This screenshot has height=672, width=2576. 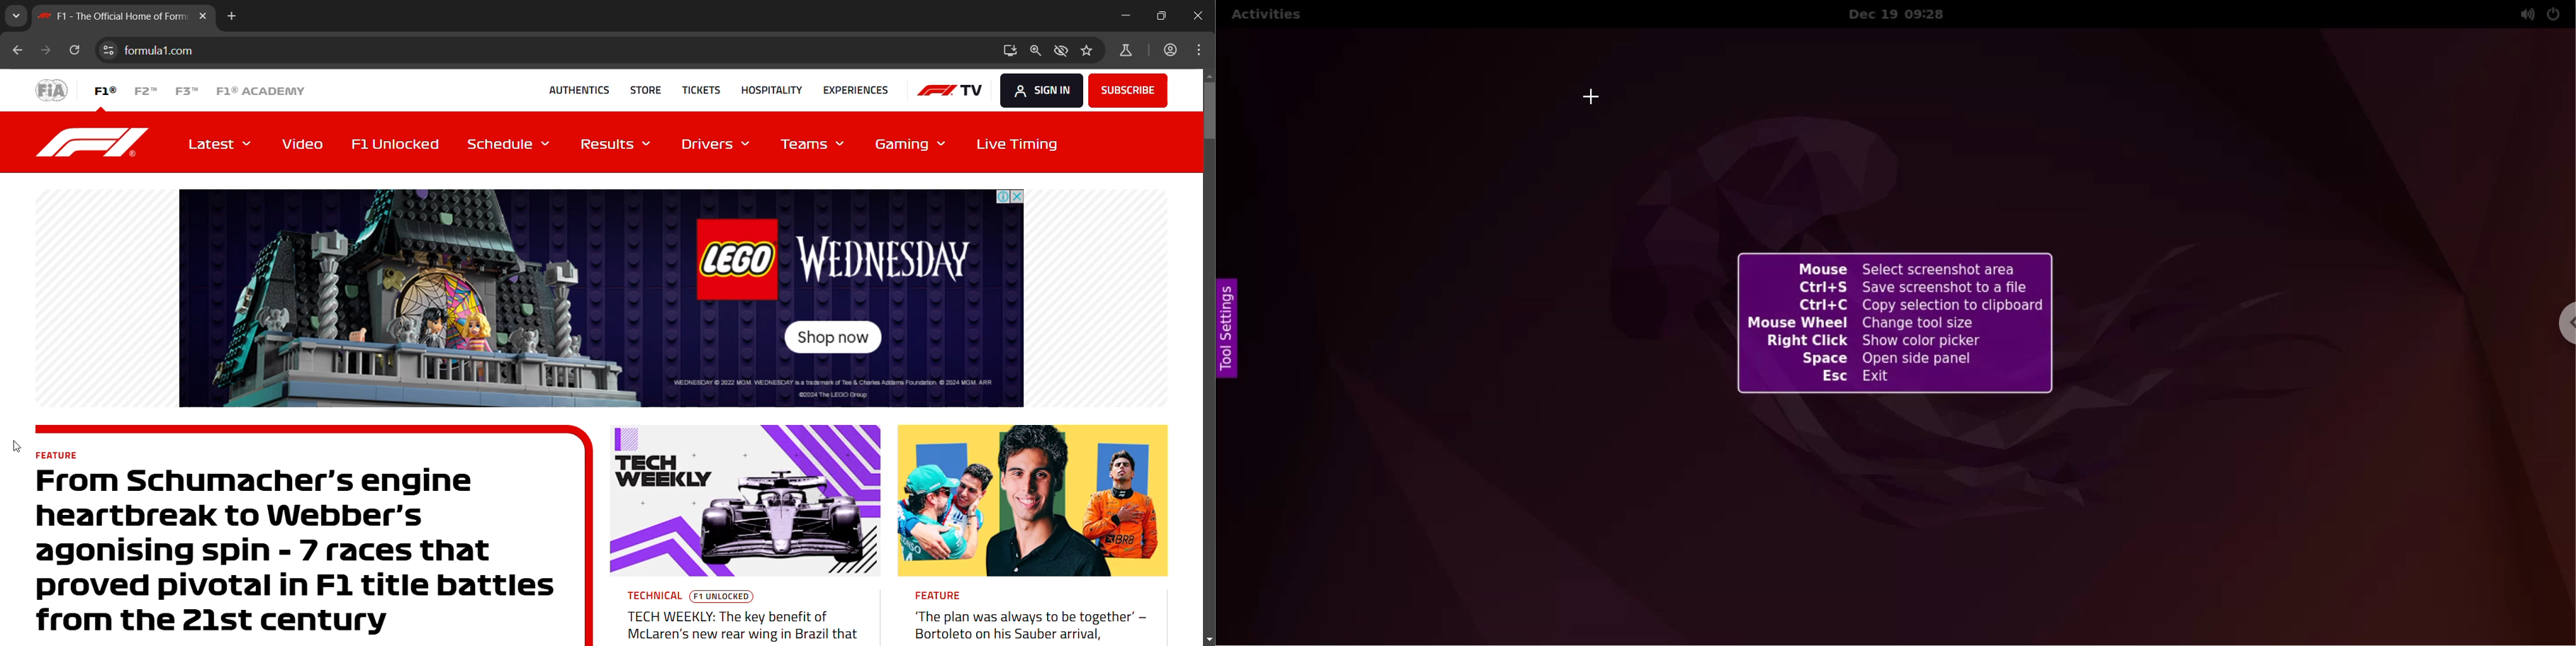 What do you see at coordinates (697, 88) in the screenshot?
I see `TICKETS` at bounding box center [697, 88].